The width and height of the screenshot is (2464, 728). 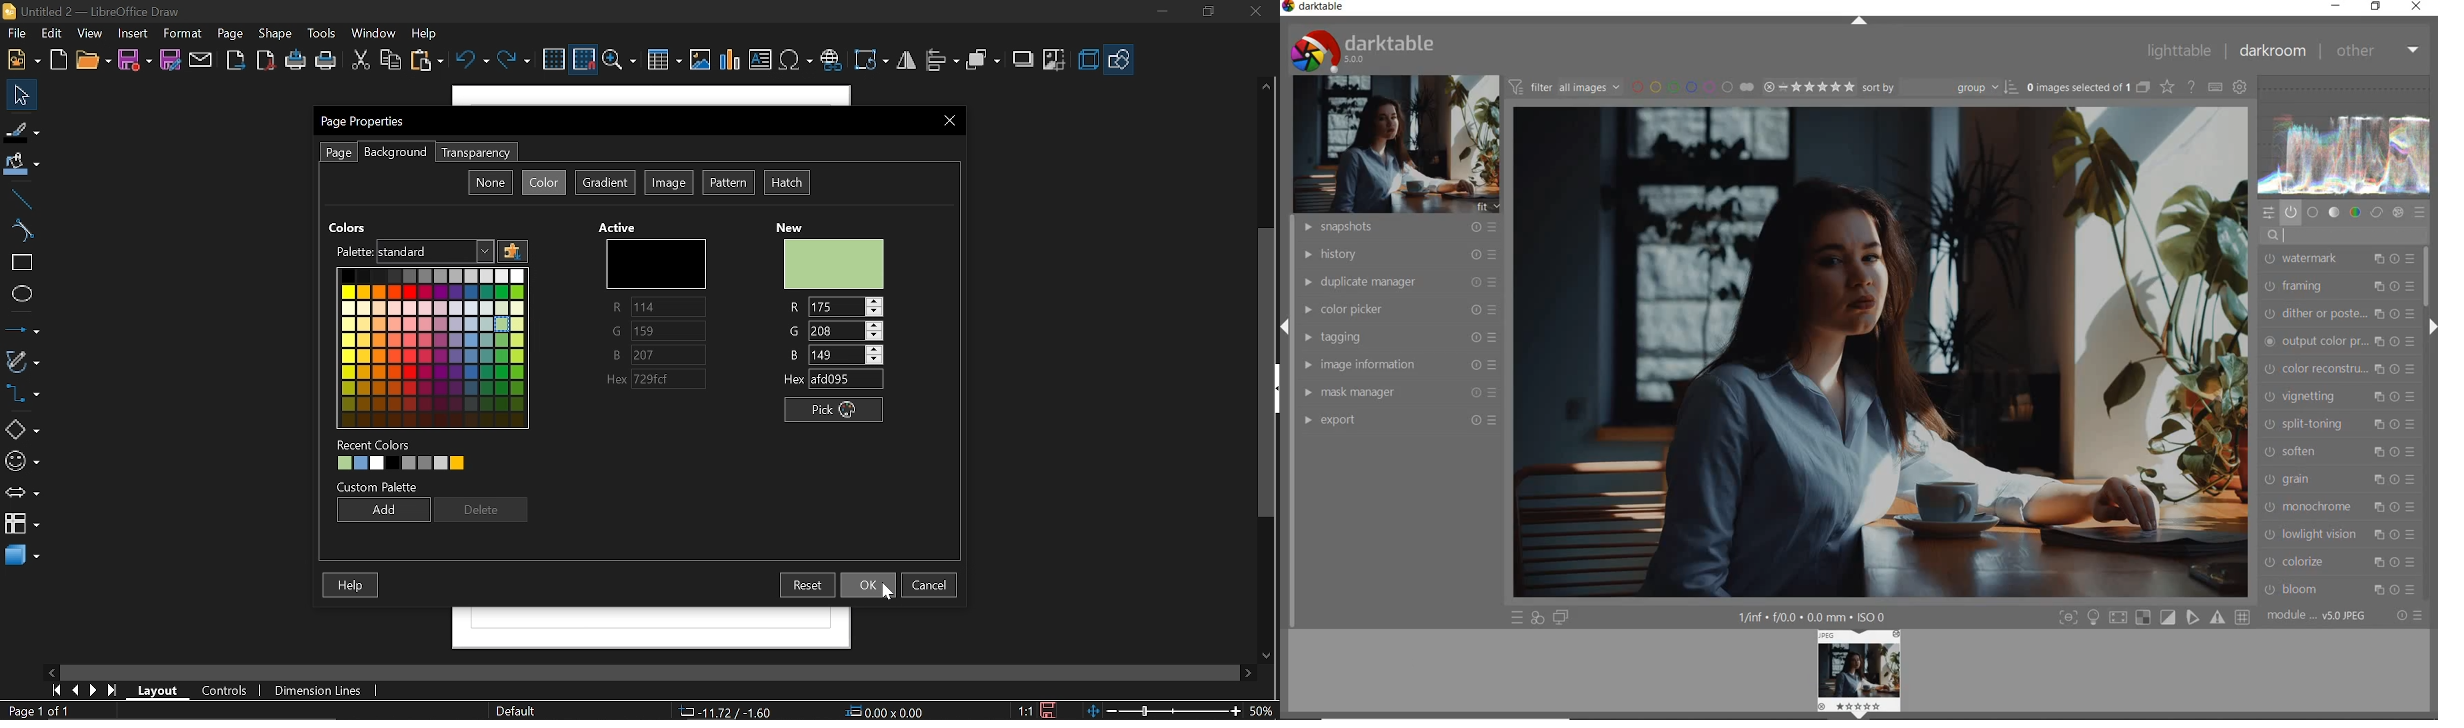 What do you see at coordinates (394, 153) in the screenshot?
I see `Background` at bounding box center [394, 153].